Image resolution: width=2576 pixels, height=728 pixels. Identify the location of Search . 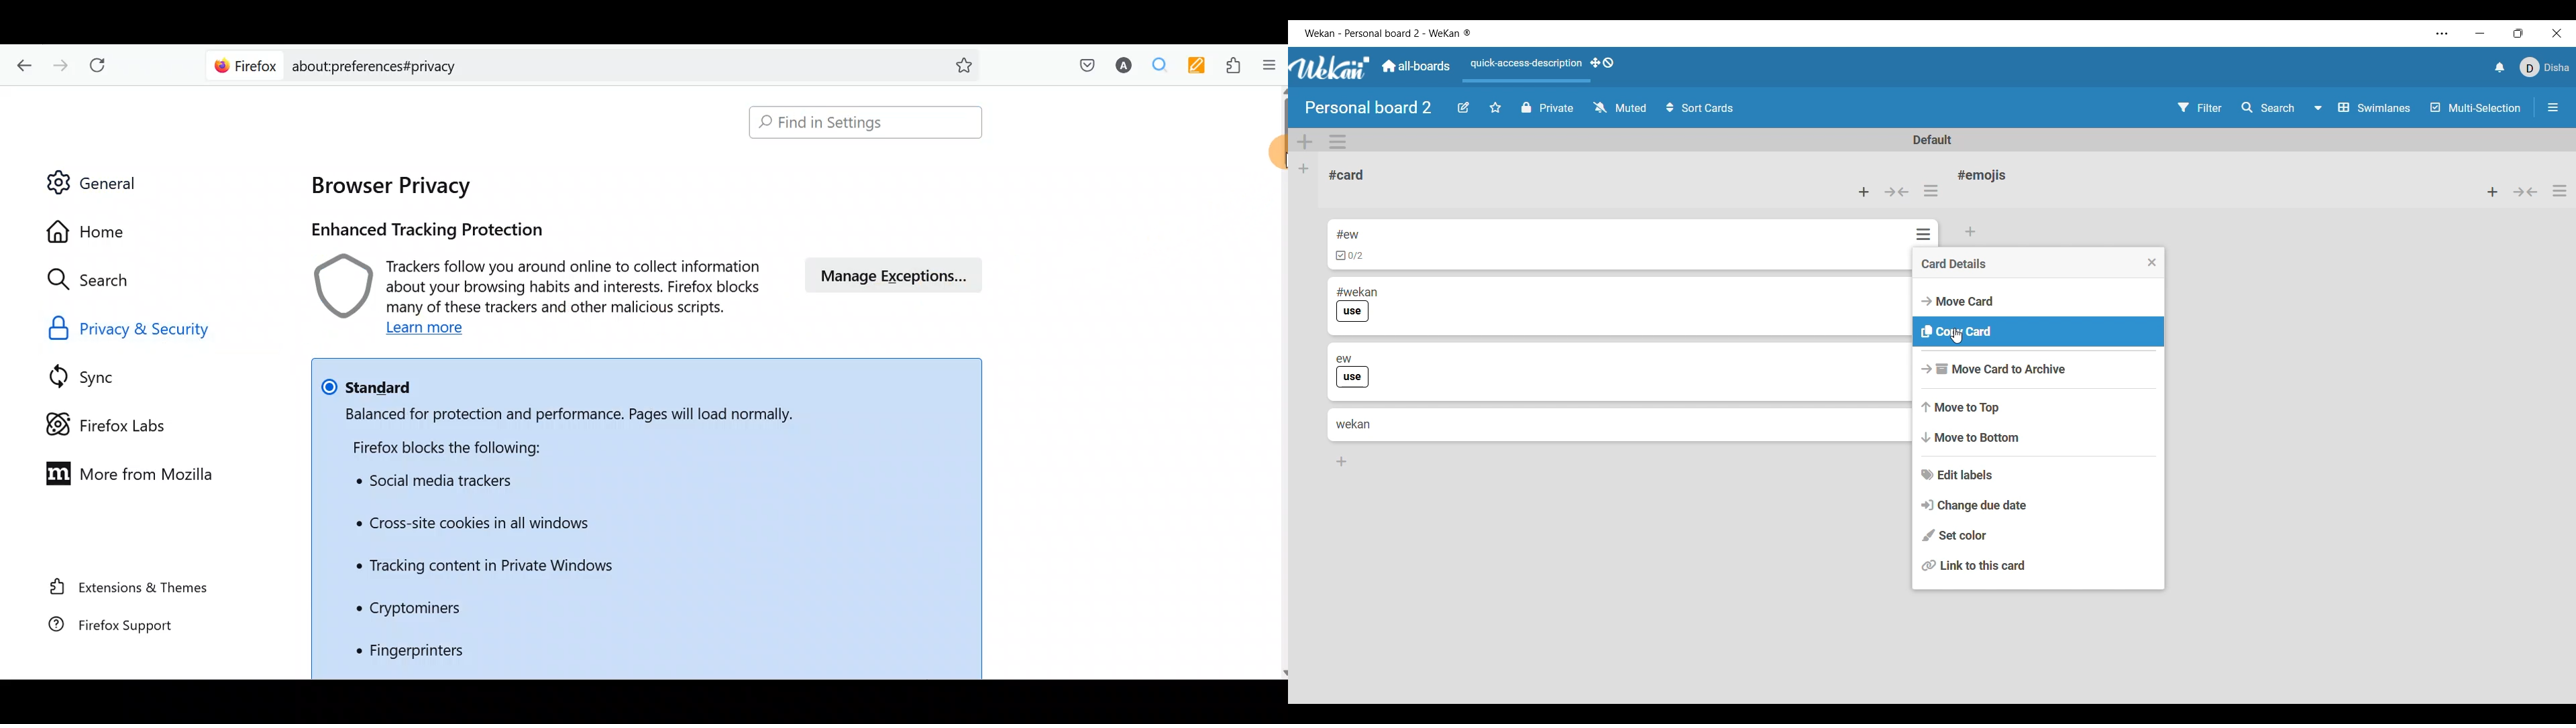
(2268, 108).